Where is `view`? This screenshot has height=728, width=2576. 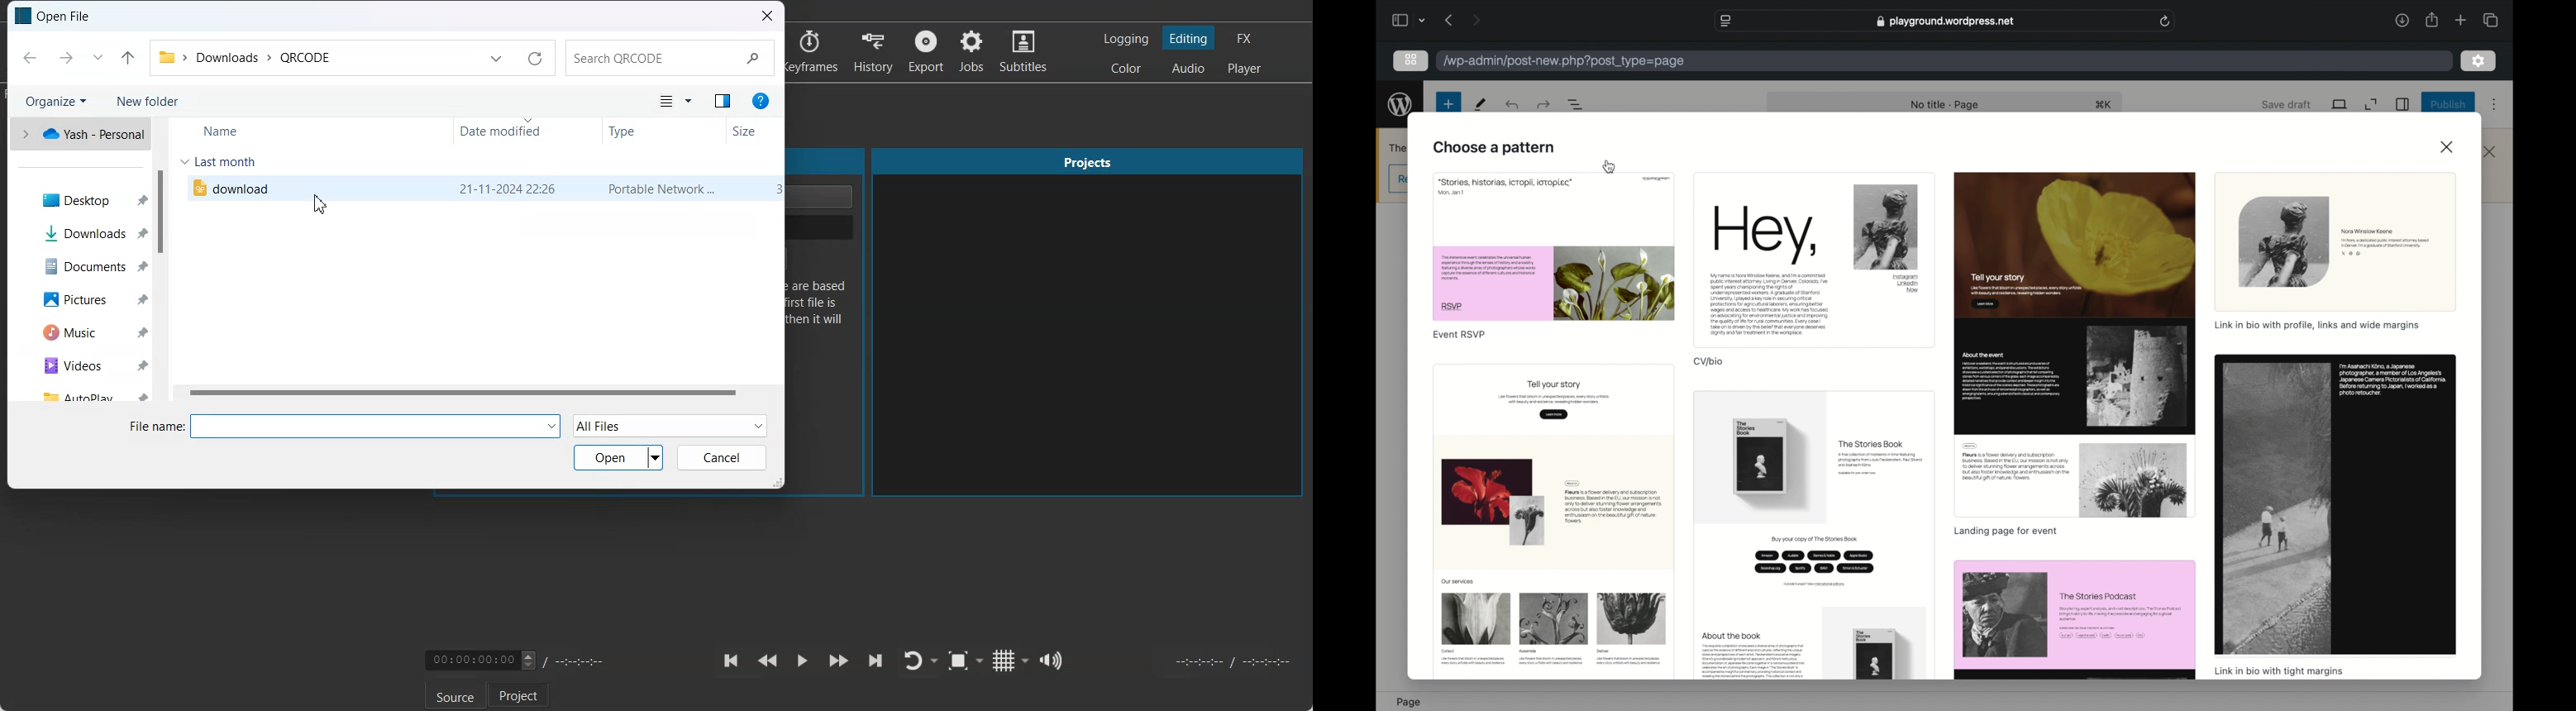
view is located at coordinates (2340, 105).